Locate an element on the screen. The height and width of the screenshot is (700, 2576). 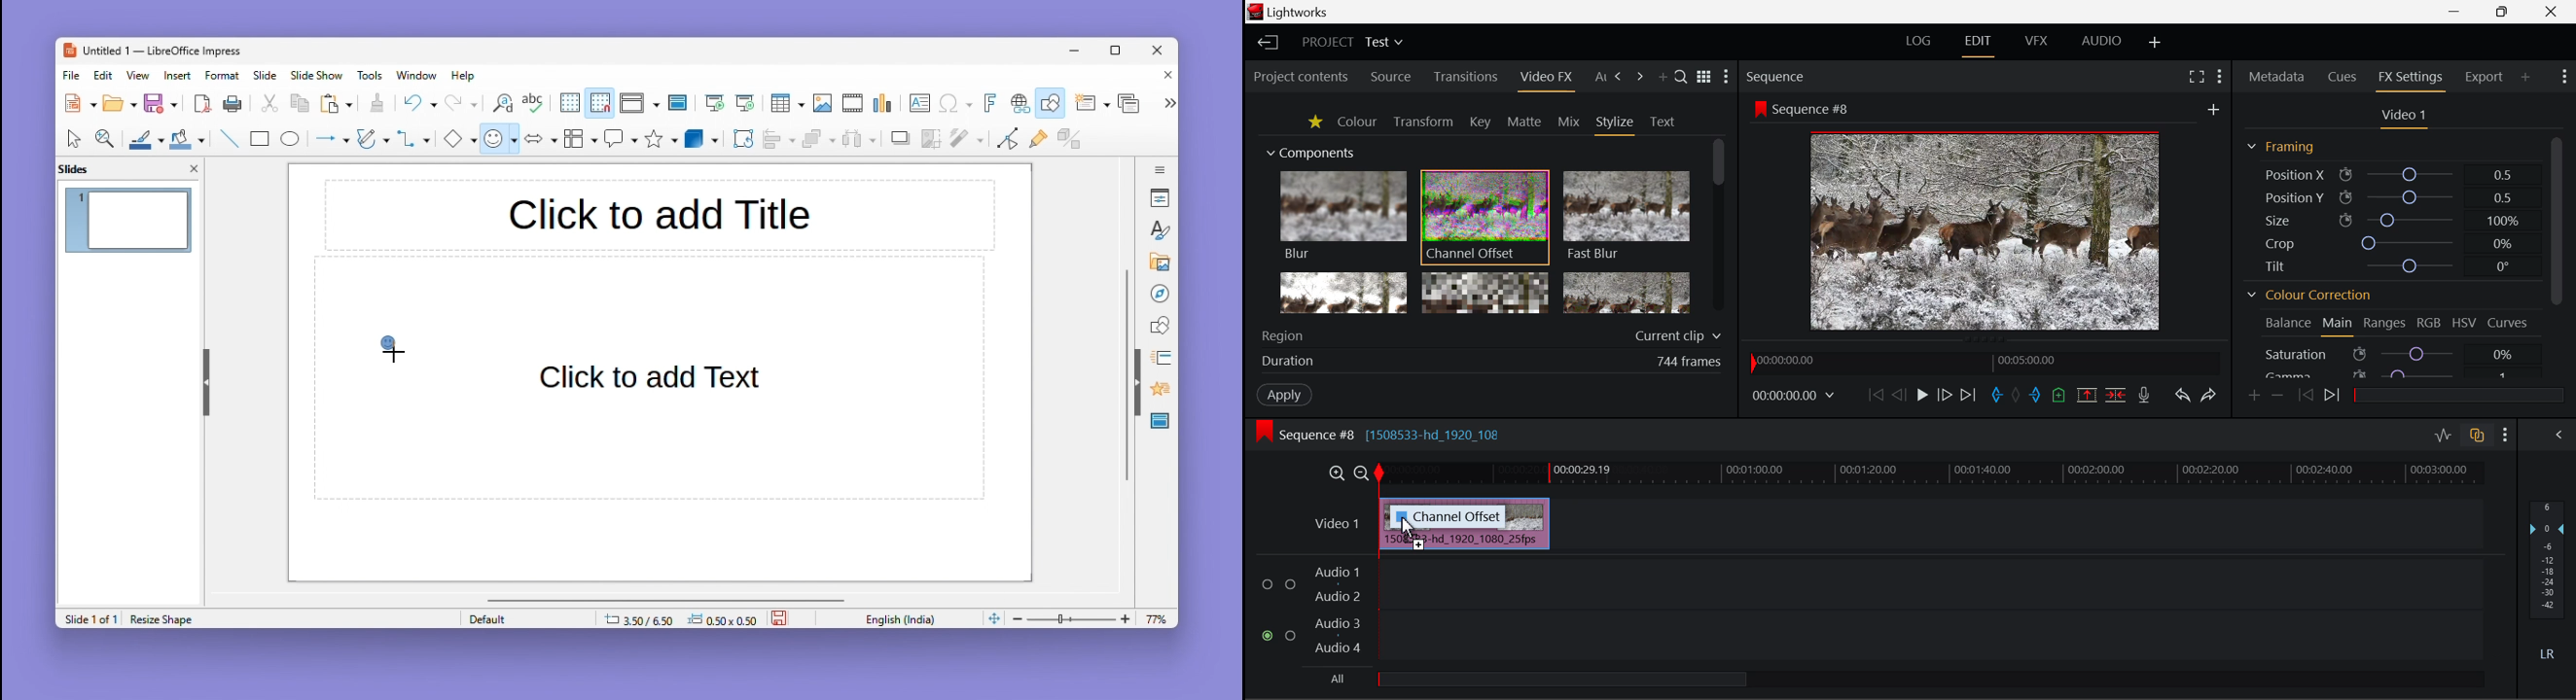
Slideshow is located at coordinates (318, 76).